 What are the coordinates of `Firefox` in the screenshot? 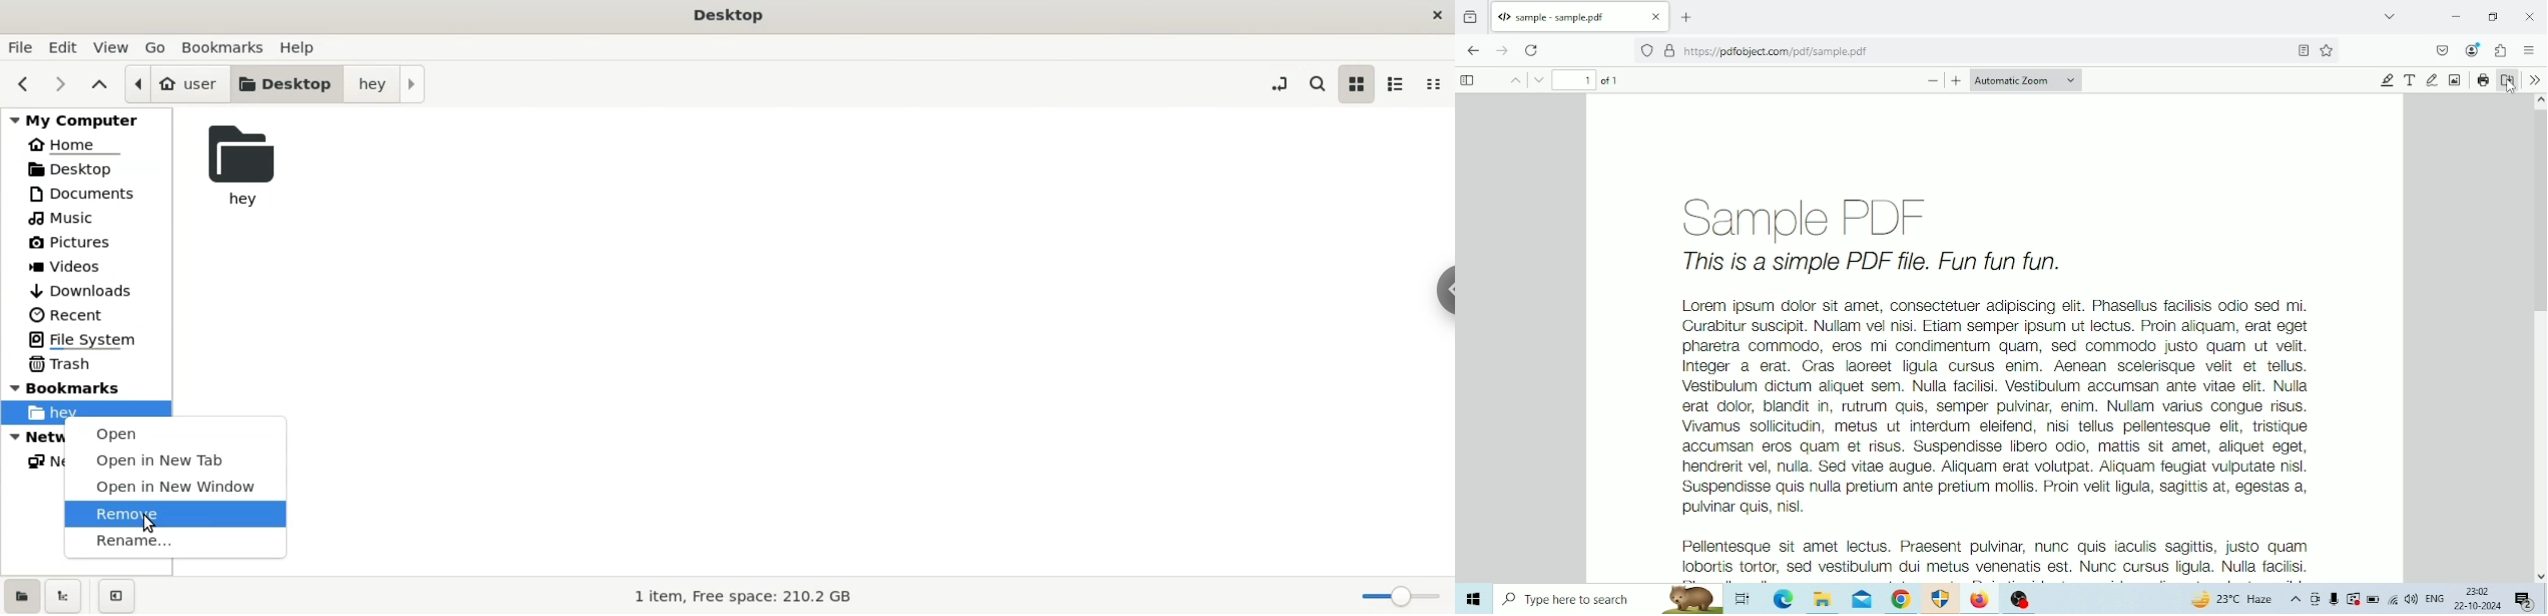 It's located at (1979, 599).